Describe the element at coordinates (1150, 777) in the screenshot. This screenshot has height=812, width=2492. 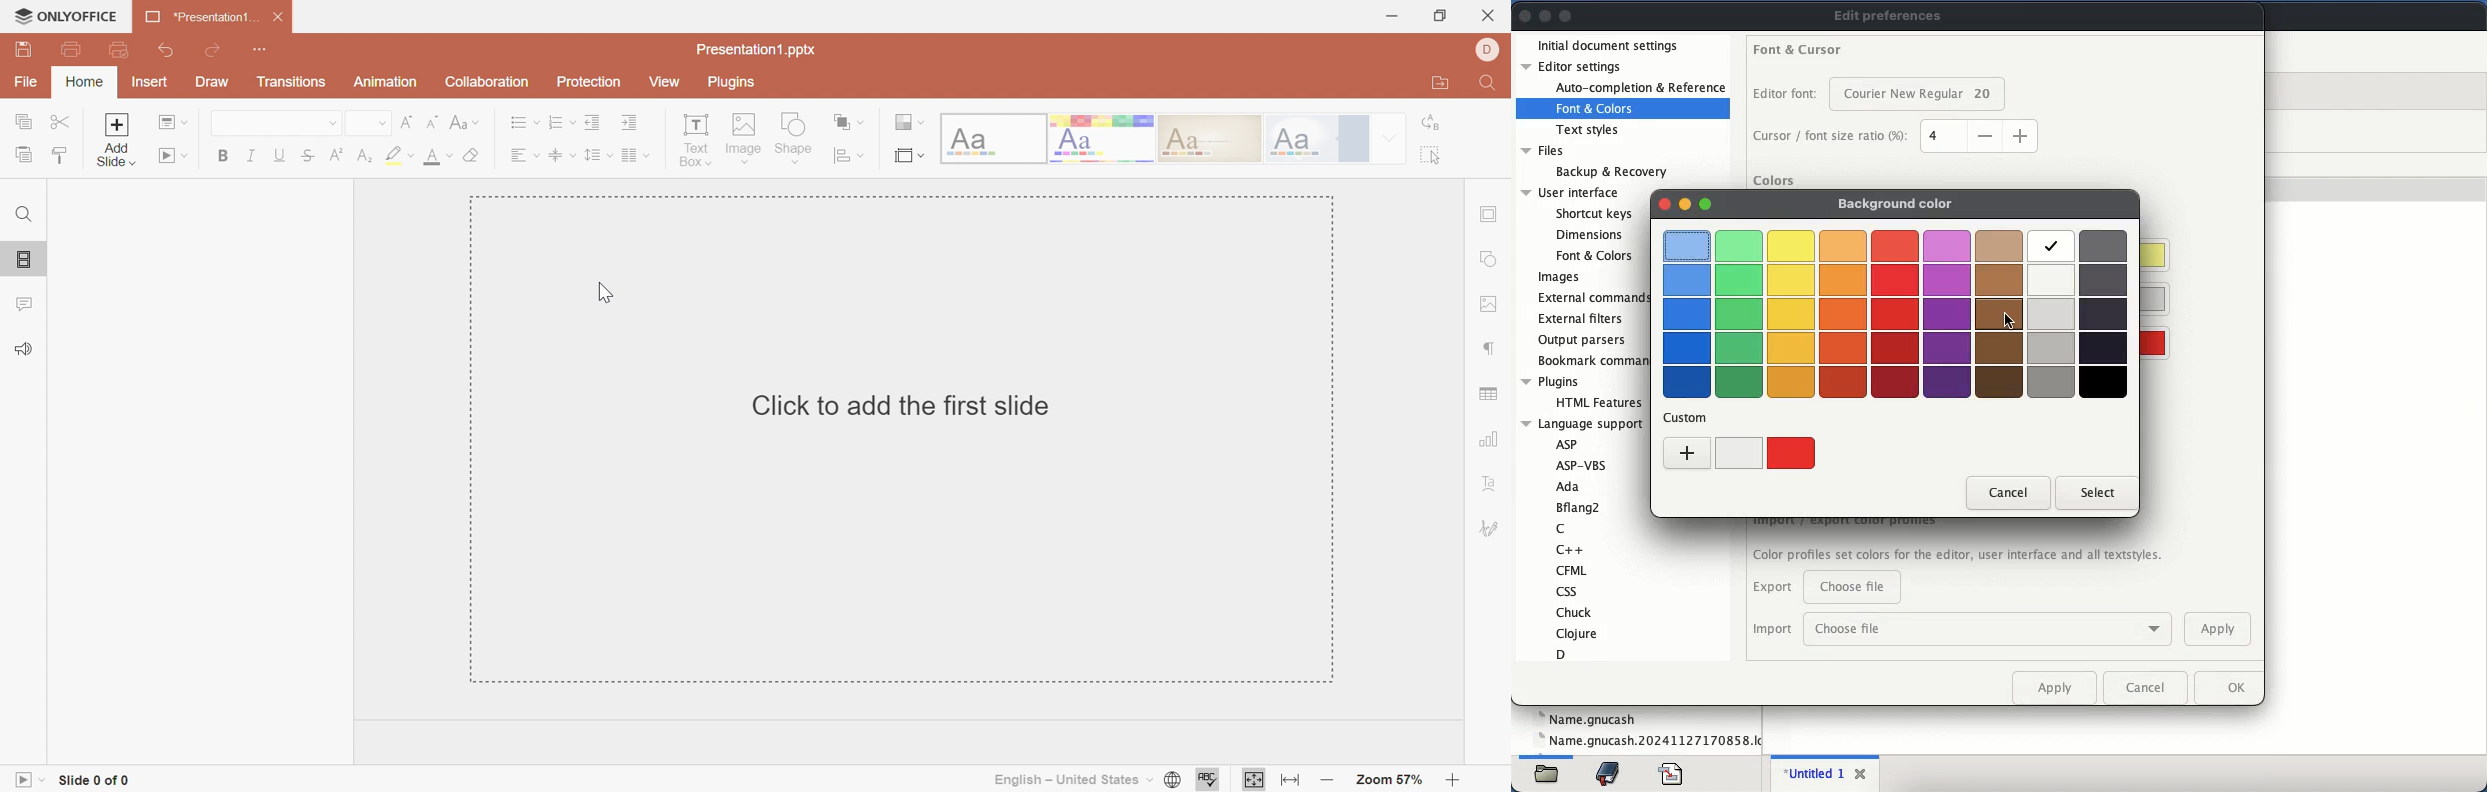
I see `Drop Down` at that location.